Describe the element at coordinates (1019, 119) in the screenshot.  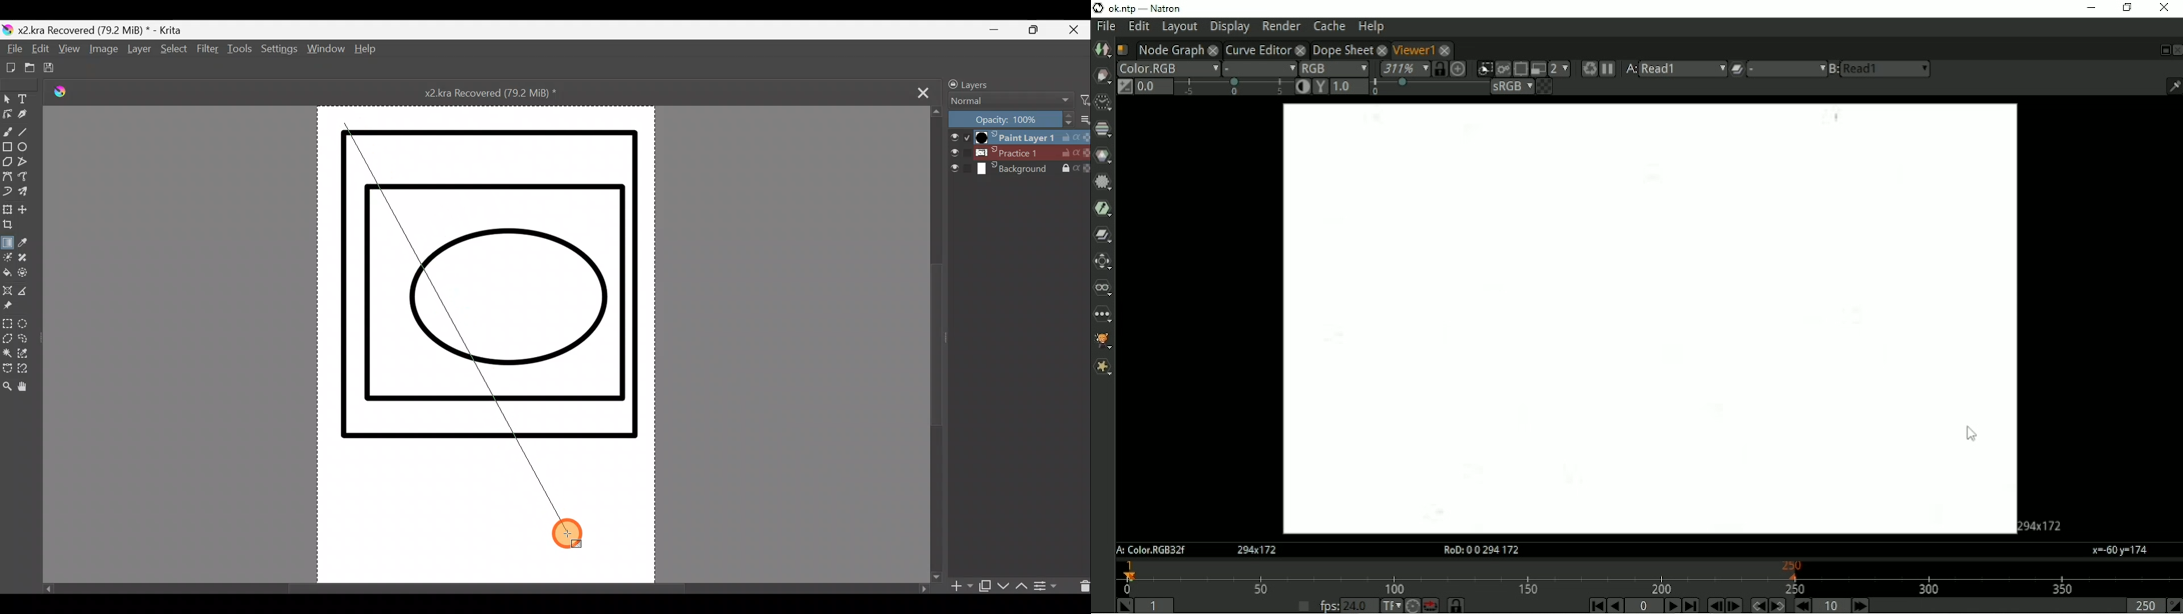
I see `Opacity level` at that location.